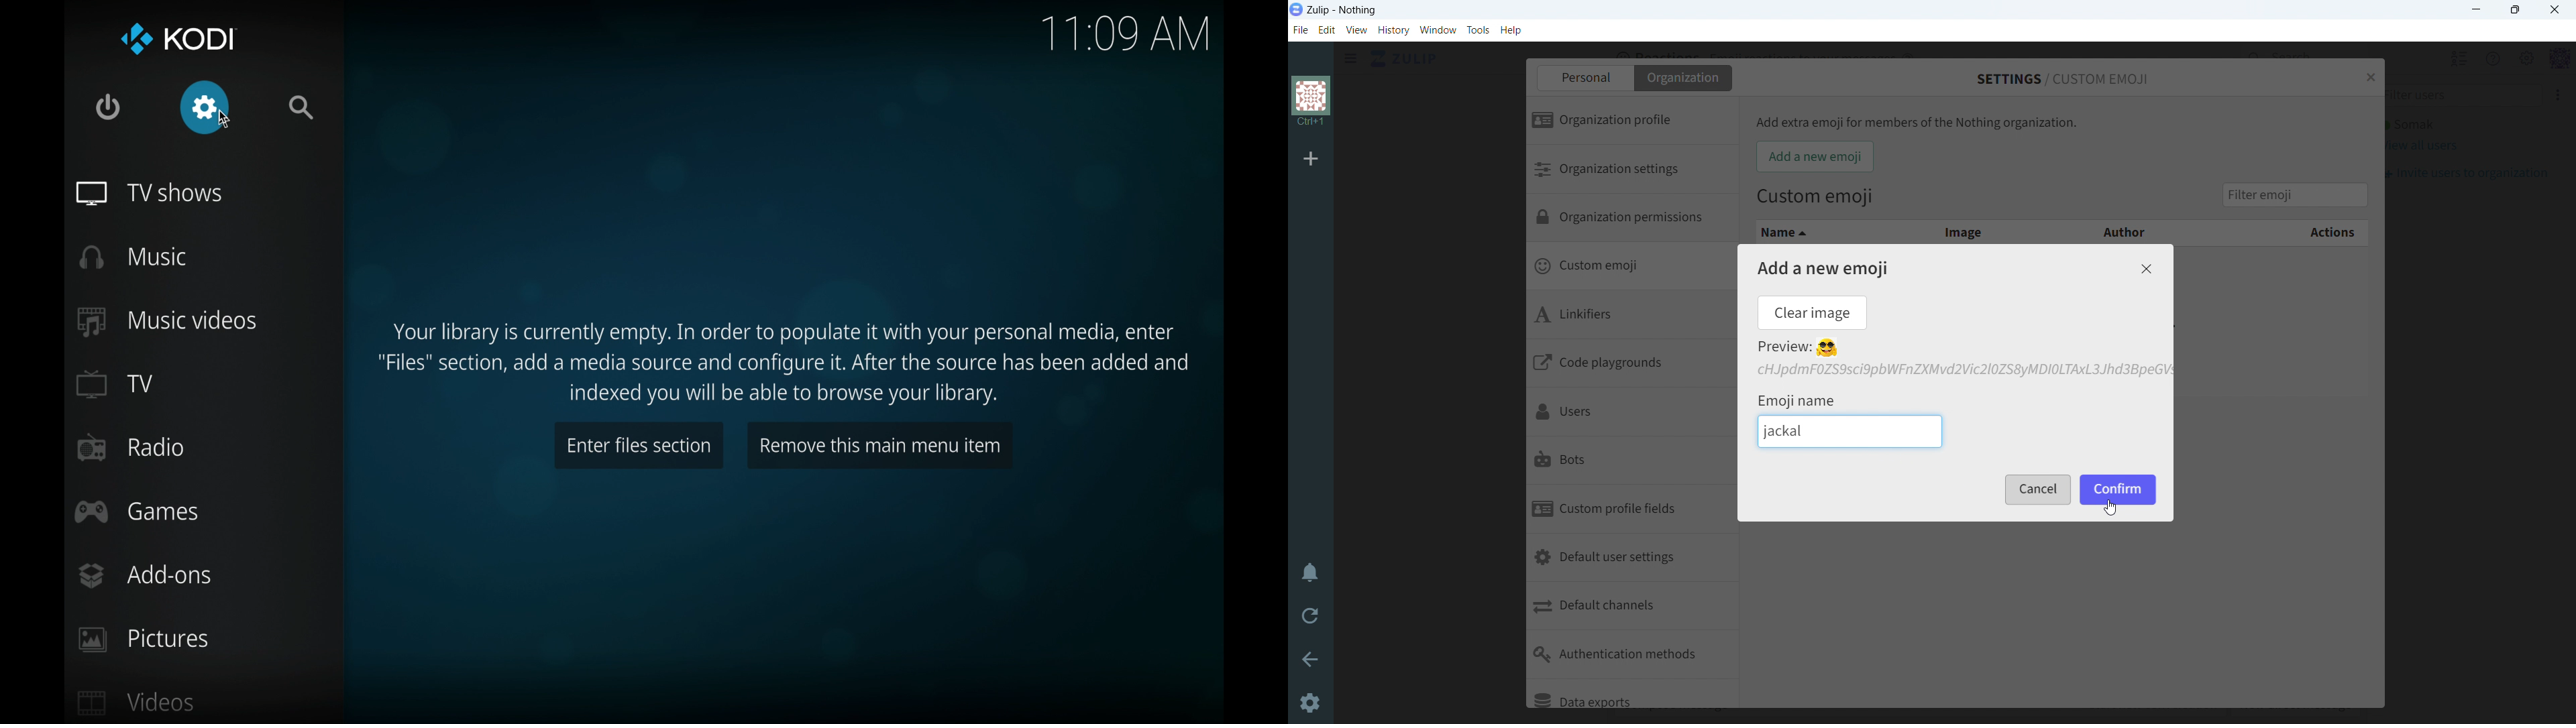 The height and width of the screenshot is (728, 2576). I want to click on cursor, so click(2111, 508).